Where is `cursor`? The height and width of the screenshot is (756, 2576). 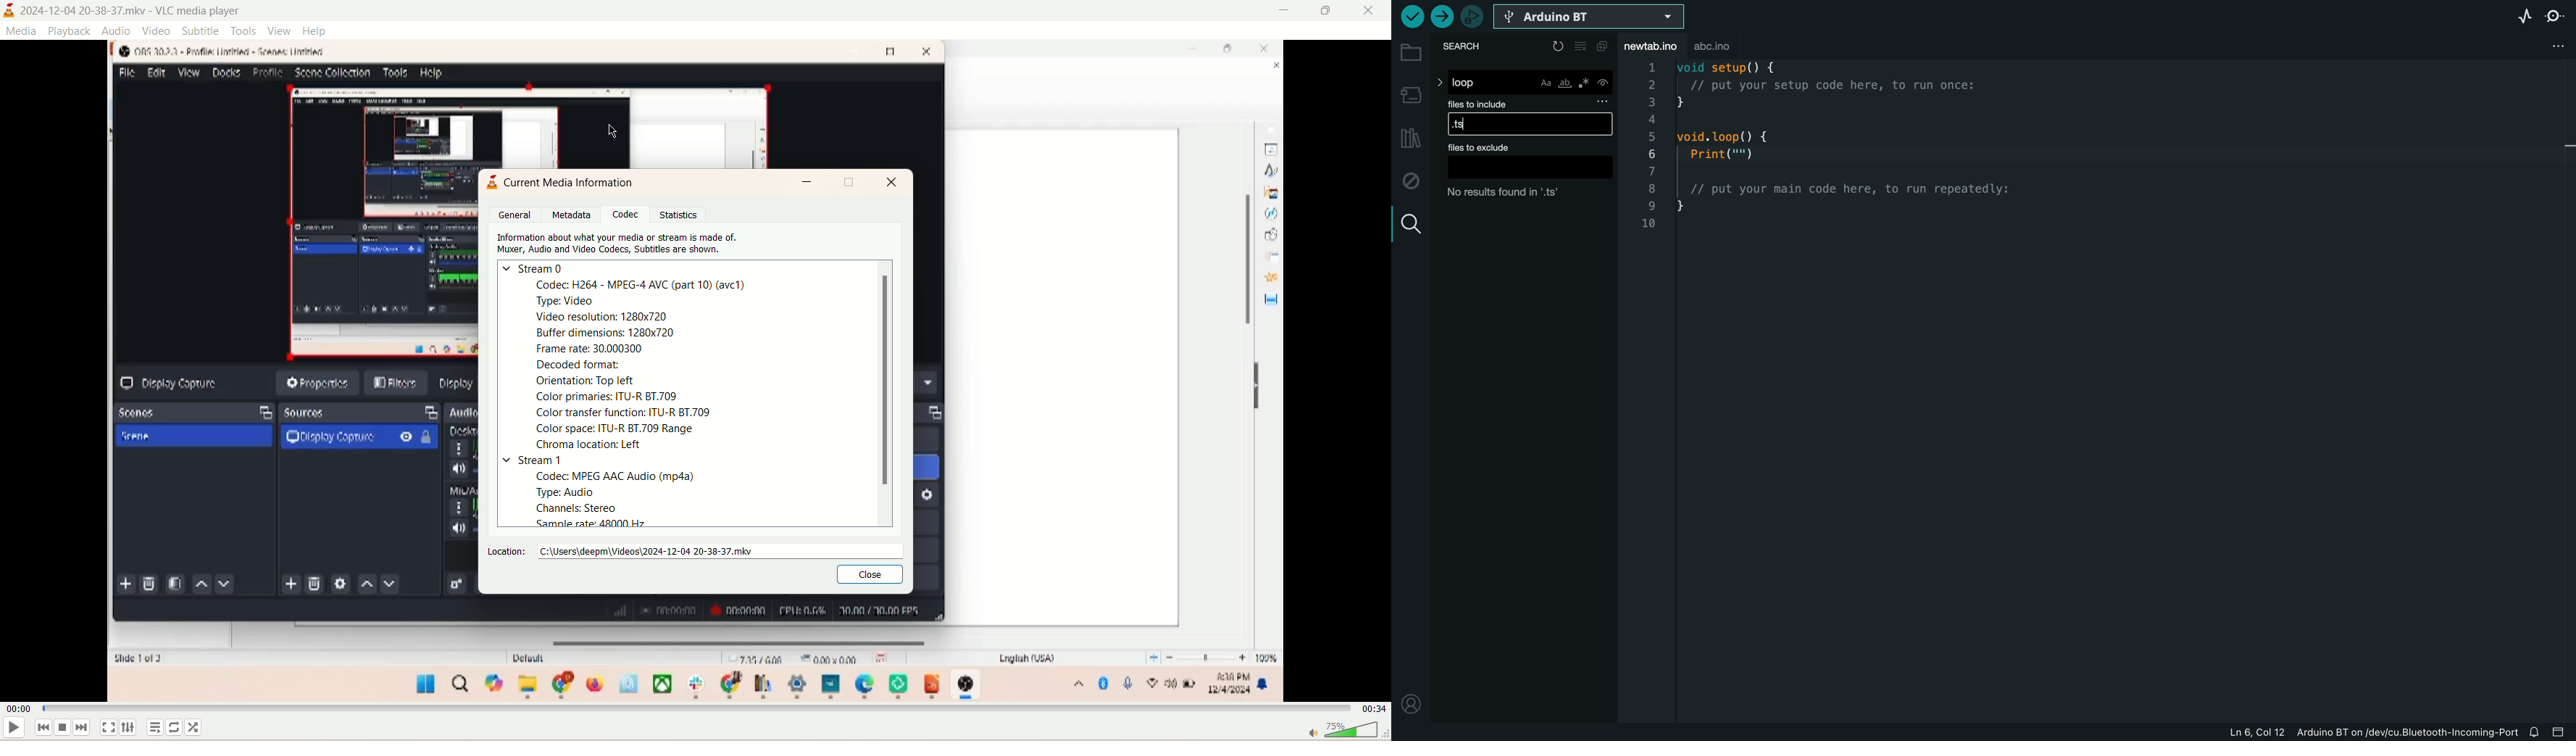 cursor is located at coordinates (620, 132).